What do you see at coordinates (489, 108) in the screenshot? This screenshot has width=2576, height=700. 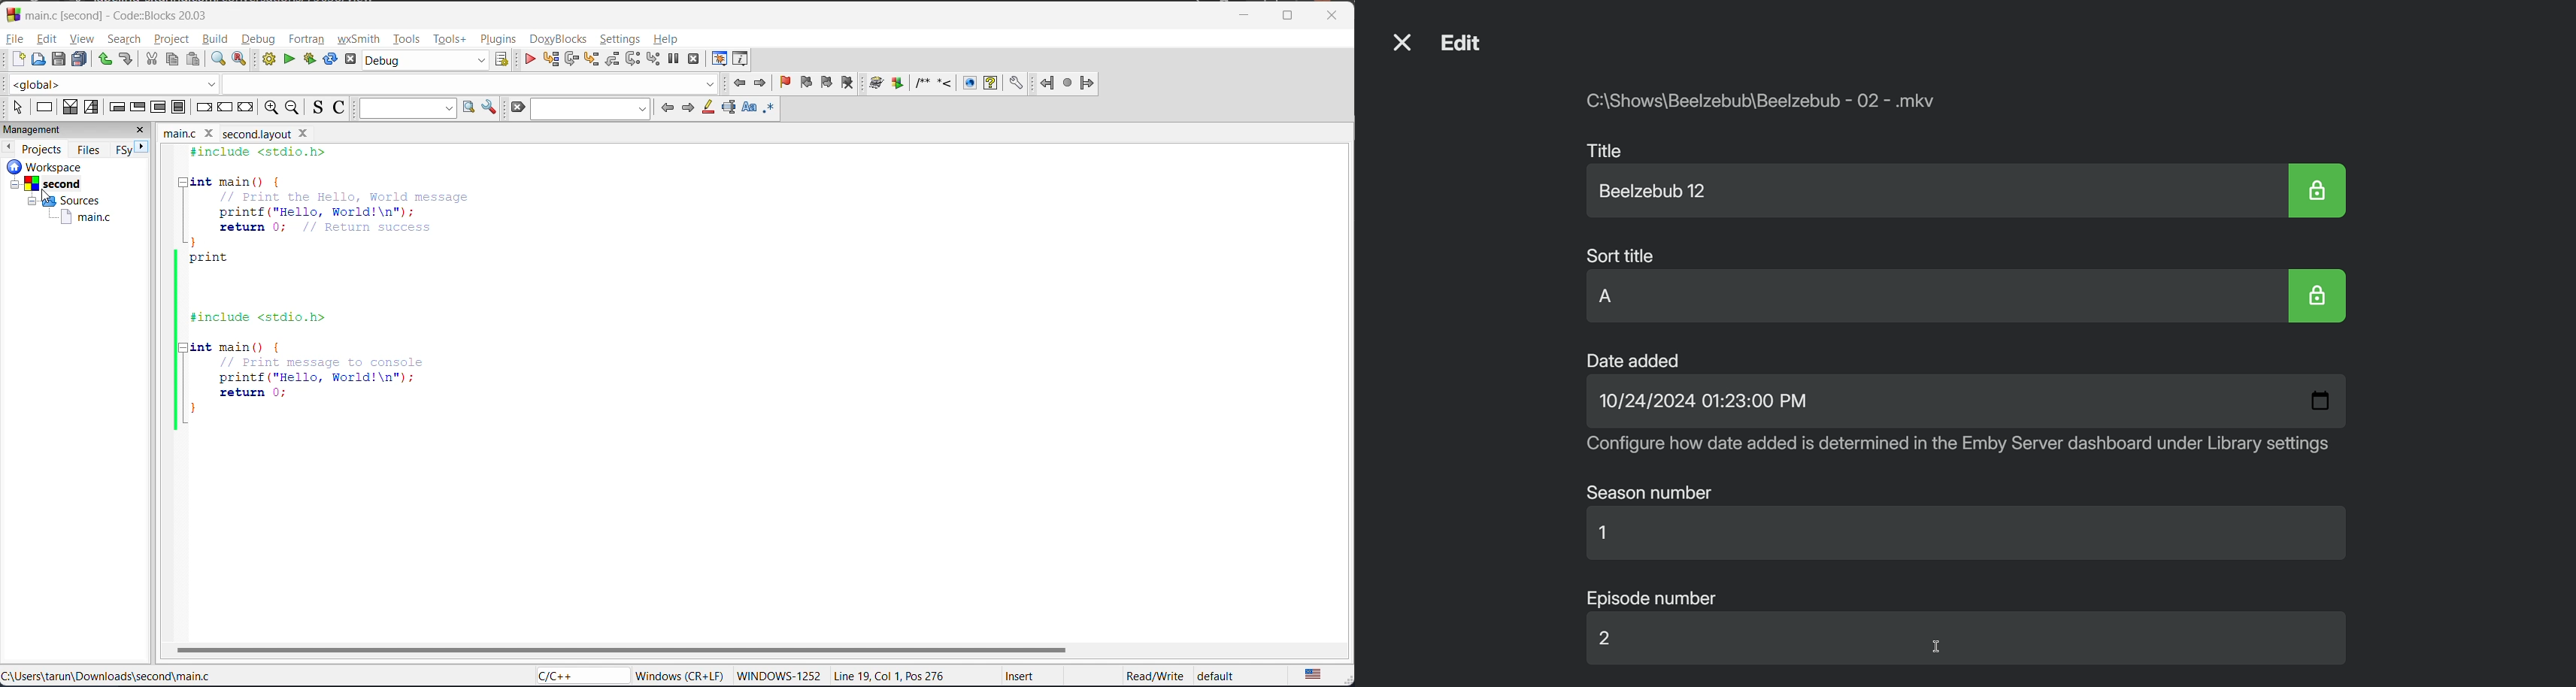 I see `show options window` at bounding box center [489, 108].